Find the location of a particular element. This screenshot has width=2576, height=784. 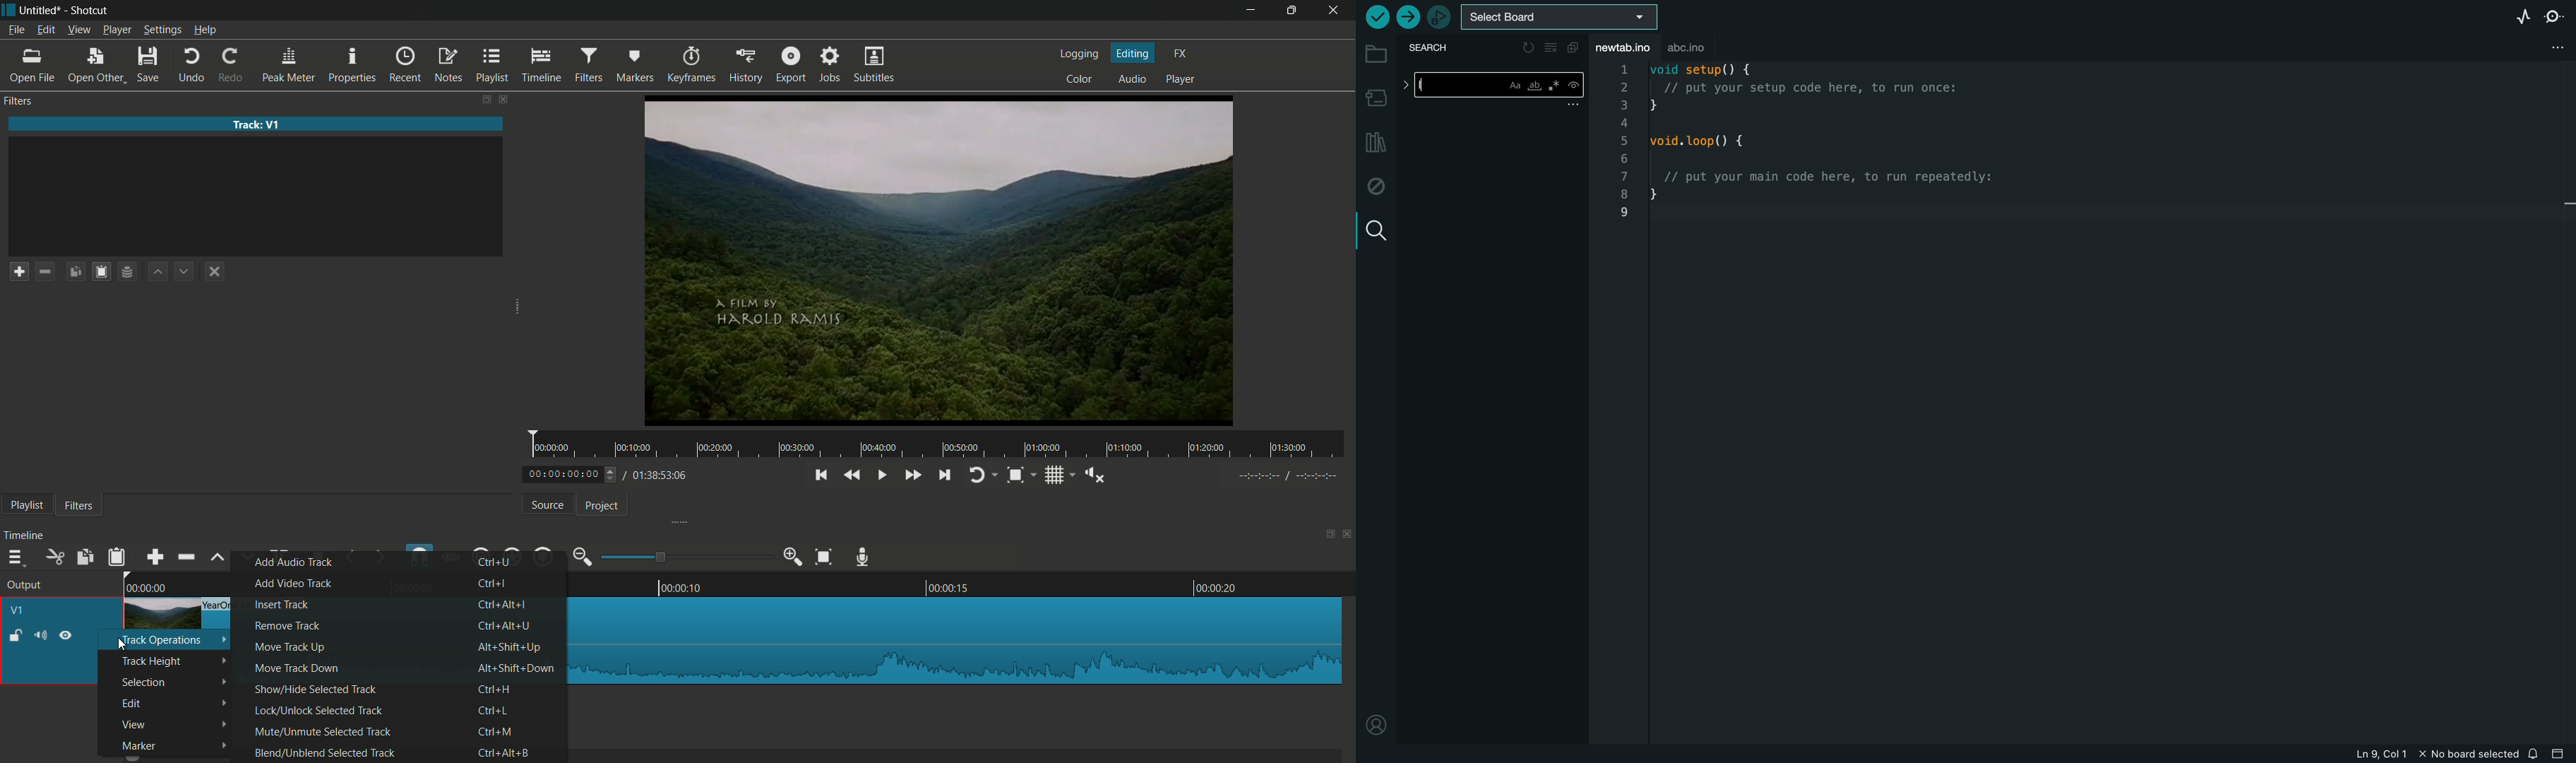

key shortcut is located at coordinates (494, 689).